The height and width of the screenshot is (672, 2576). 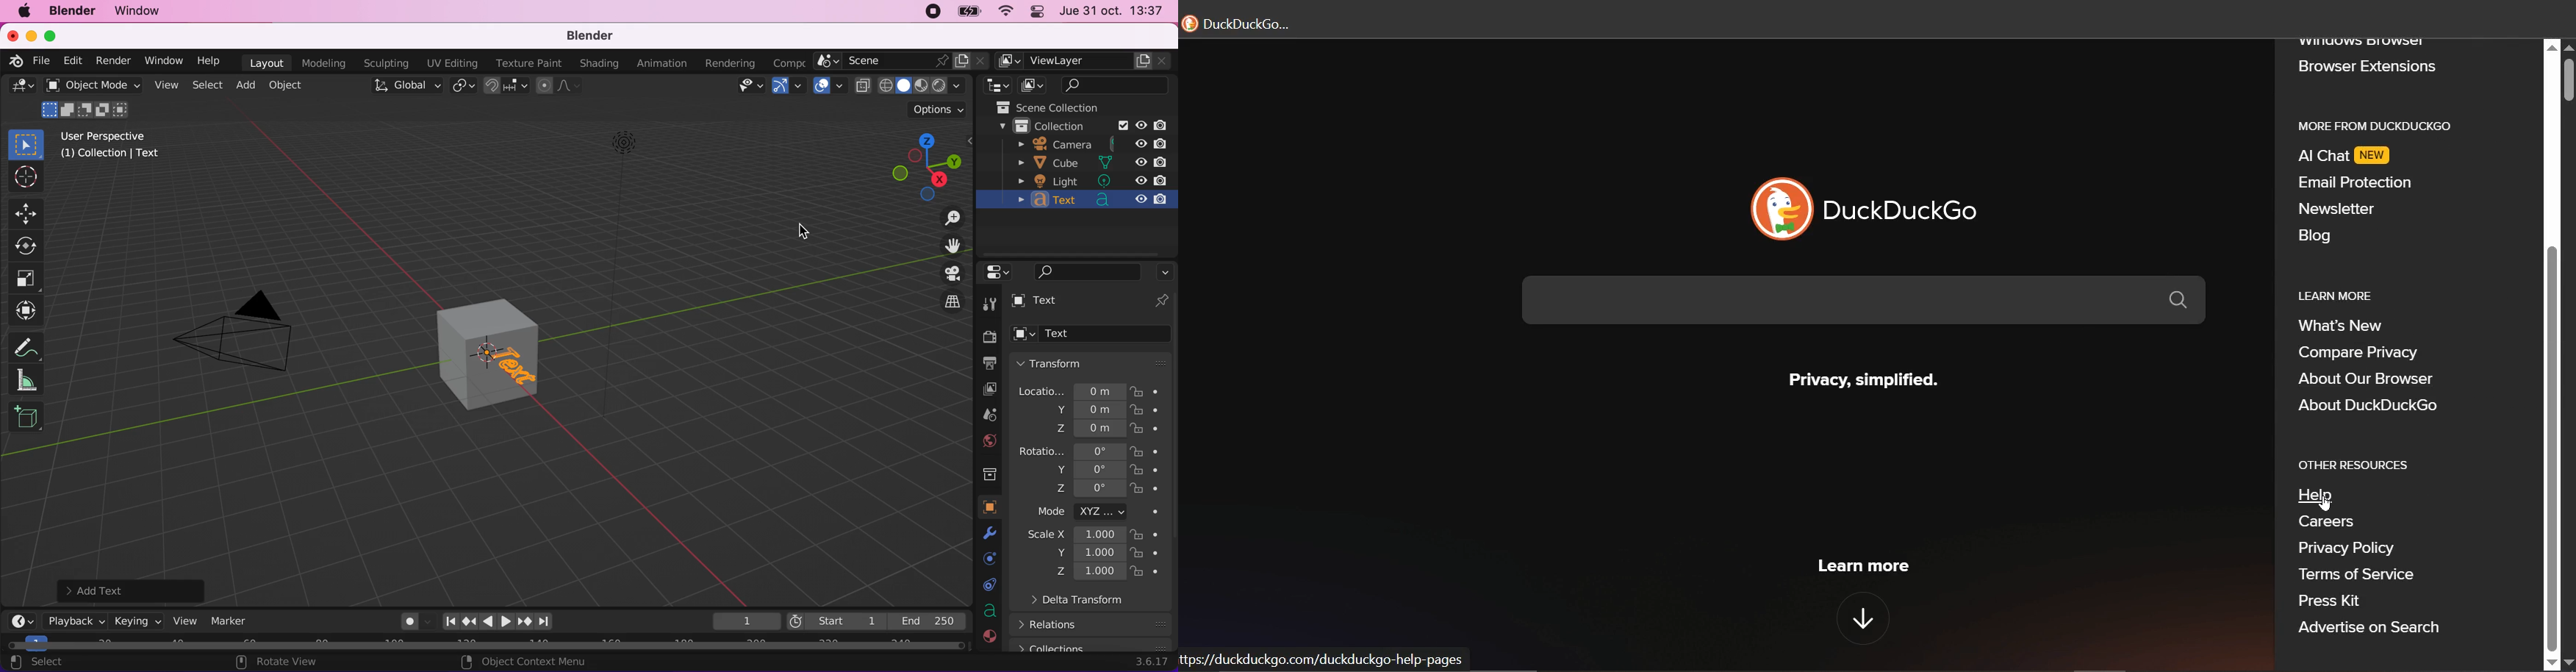 What do you see at coordinates (1090, 200) in the screenshot?
I see `text` at bounding box center [1090, 200].